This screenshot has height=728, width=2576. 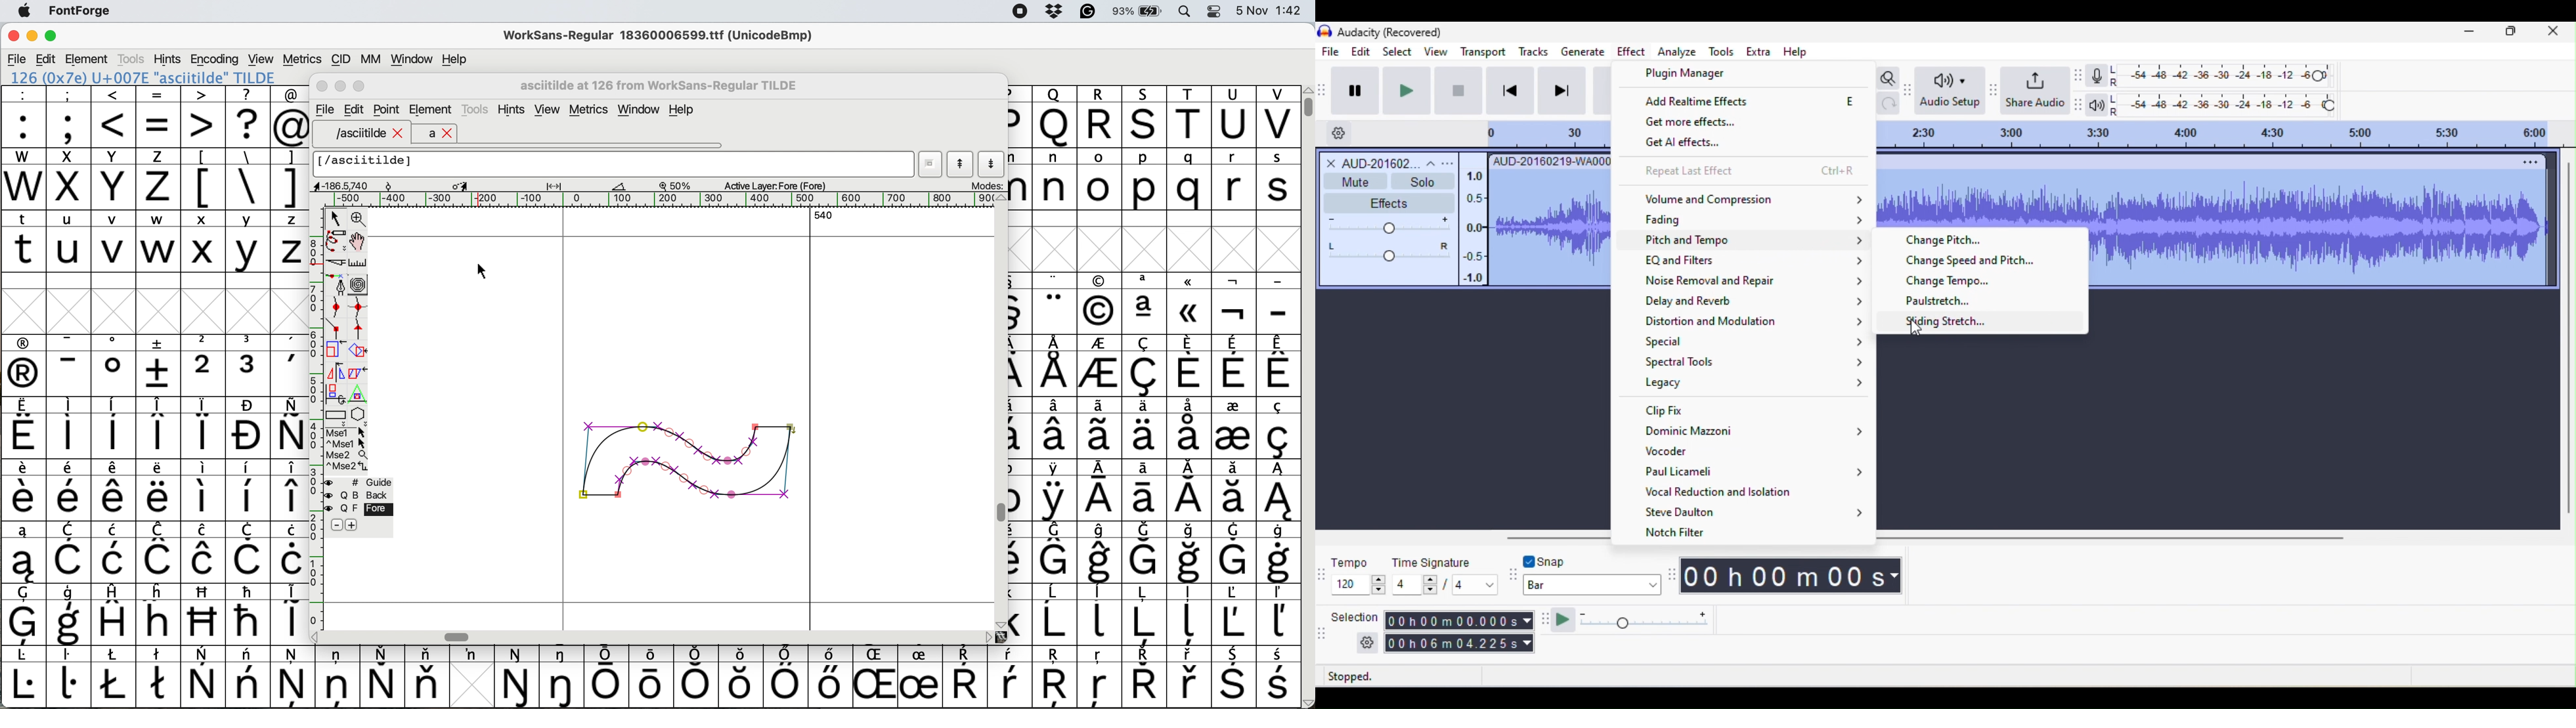 What do you see at coordinates (2512, 34) in the screenshot?
I see `Minimize/Maximize` at bounding box center [2512, 34].